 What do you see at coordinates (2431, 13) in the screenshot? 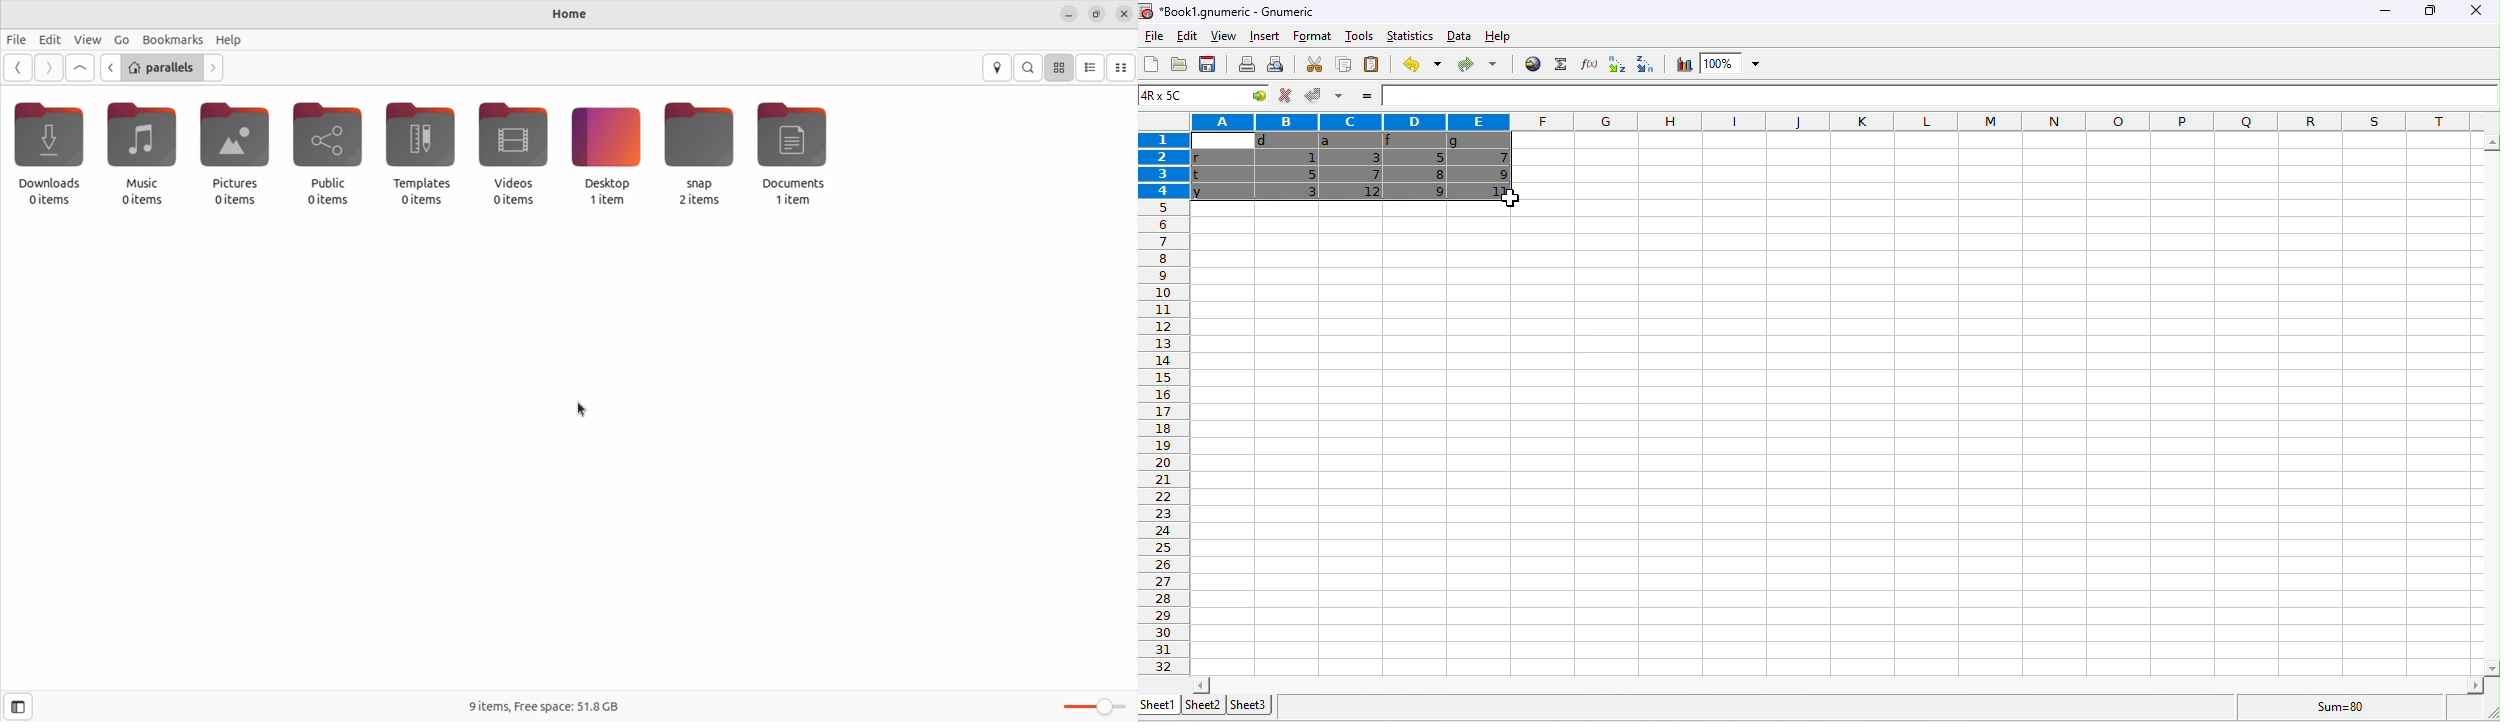
I see `maximize` at bounding box center [2431, 13].